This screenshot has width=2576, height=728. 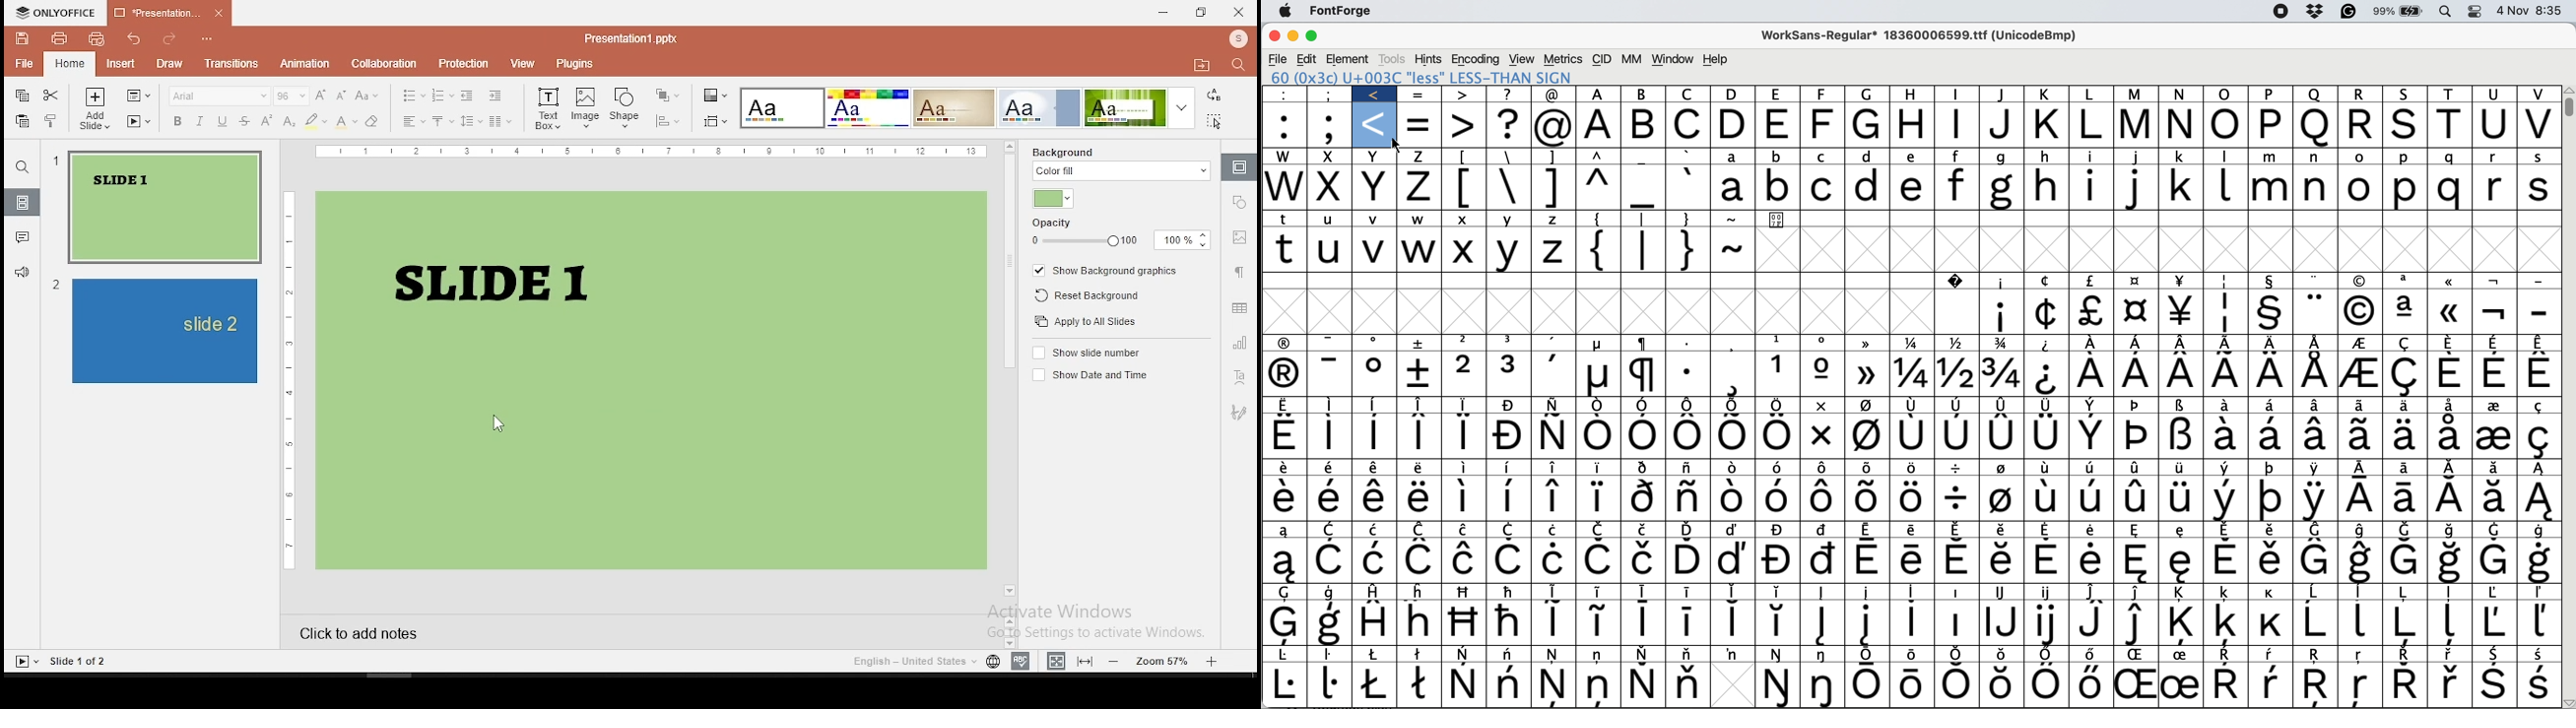 What do you see at coordinates (365, 96) in the screenshot?
I see `change case` at bounding box center [365, 96].